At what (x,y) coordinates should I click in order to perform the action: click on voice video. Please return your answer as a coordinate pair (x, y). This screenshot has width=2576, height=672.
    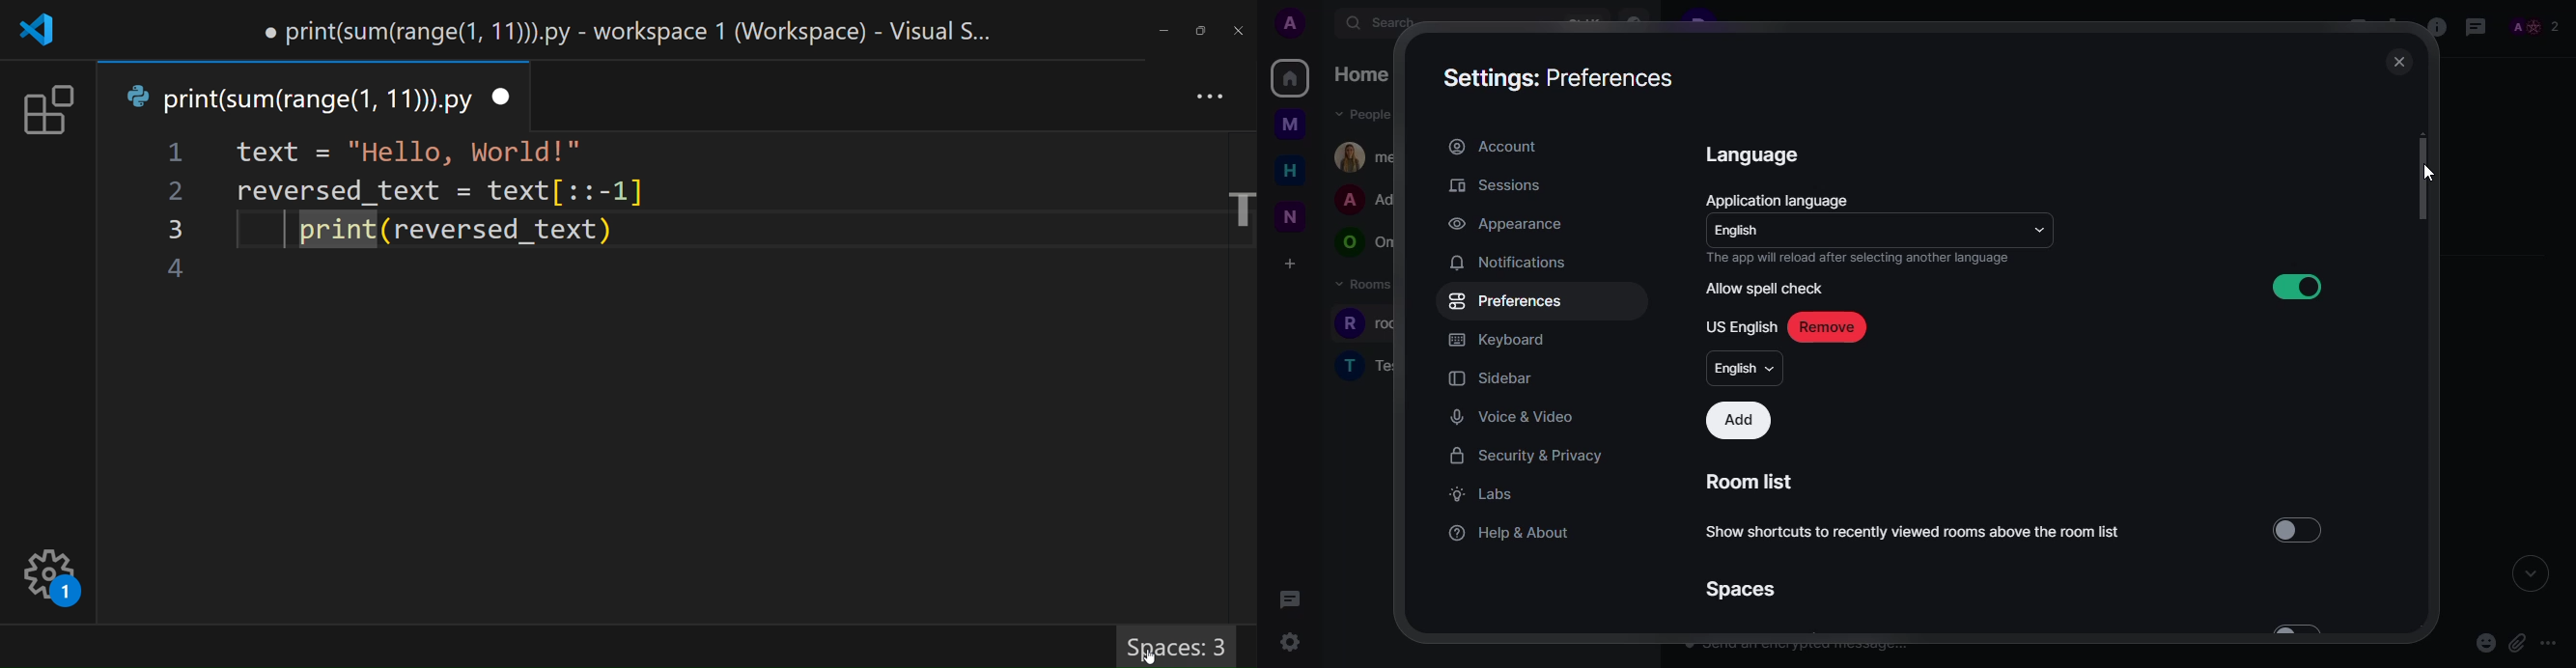
    Looking at the image, I should click on (1513, 417).